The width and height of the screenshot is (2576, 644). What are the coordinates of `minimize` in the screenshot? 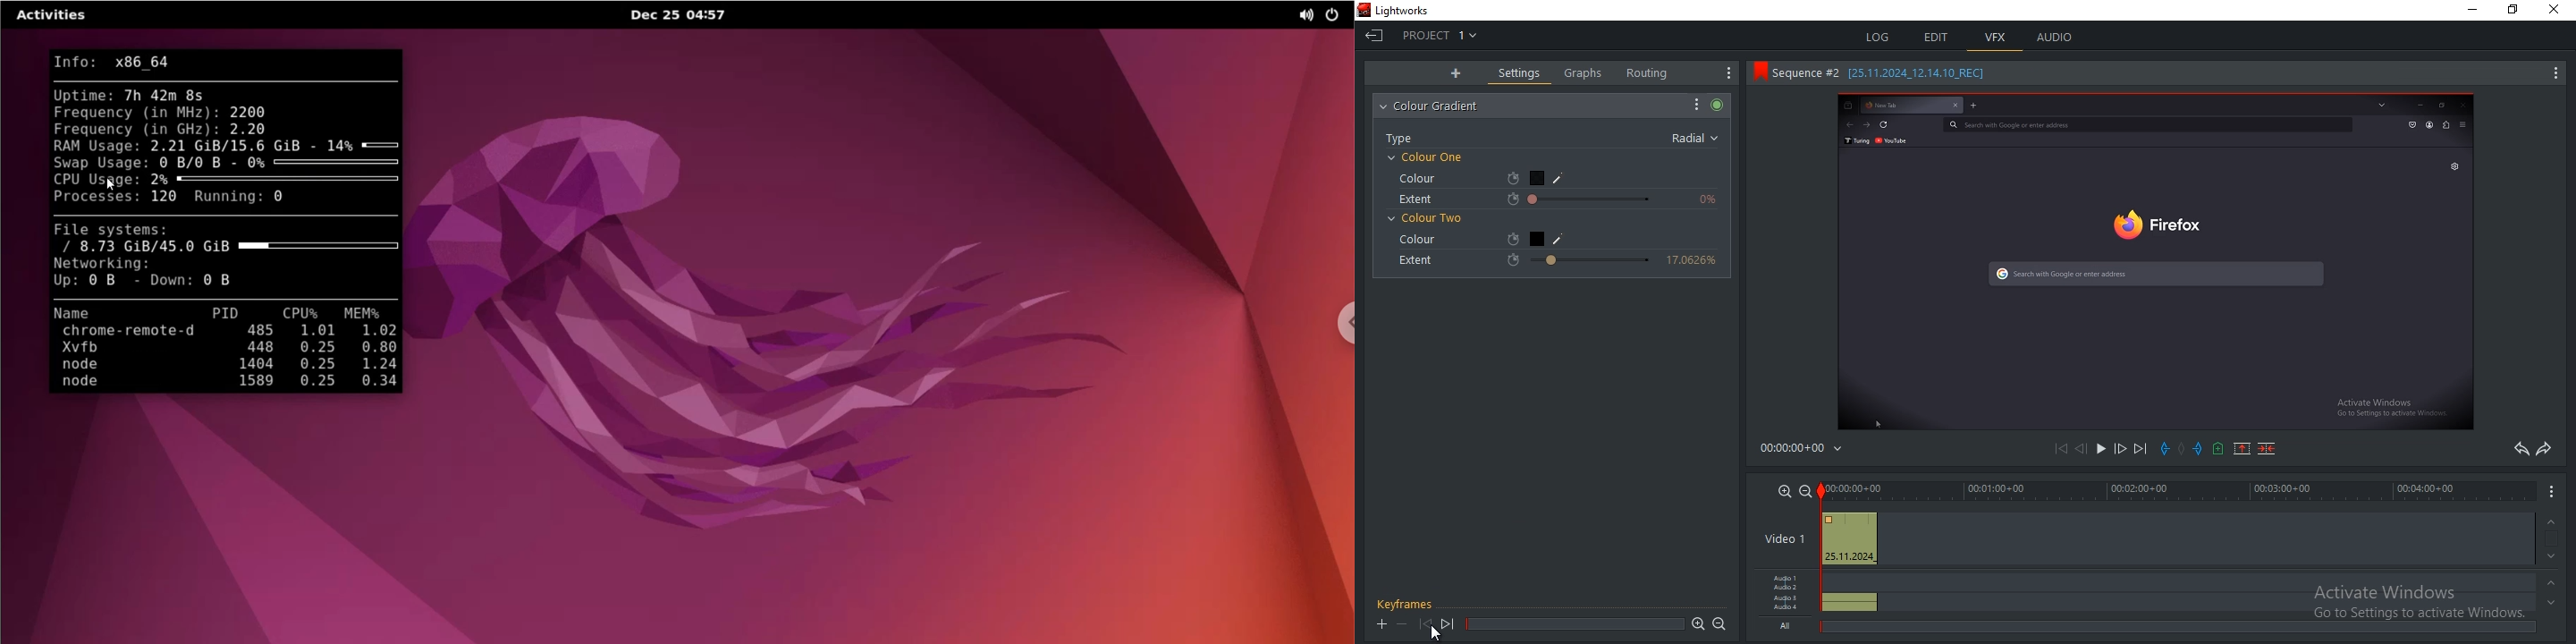 It's located at (2476, 11).